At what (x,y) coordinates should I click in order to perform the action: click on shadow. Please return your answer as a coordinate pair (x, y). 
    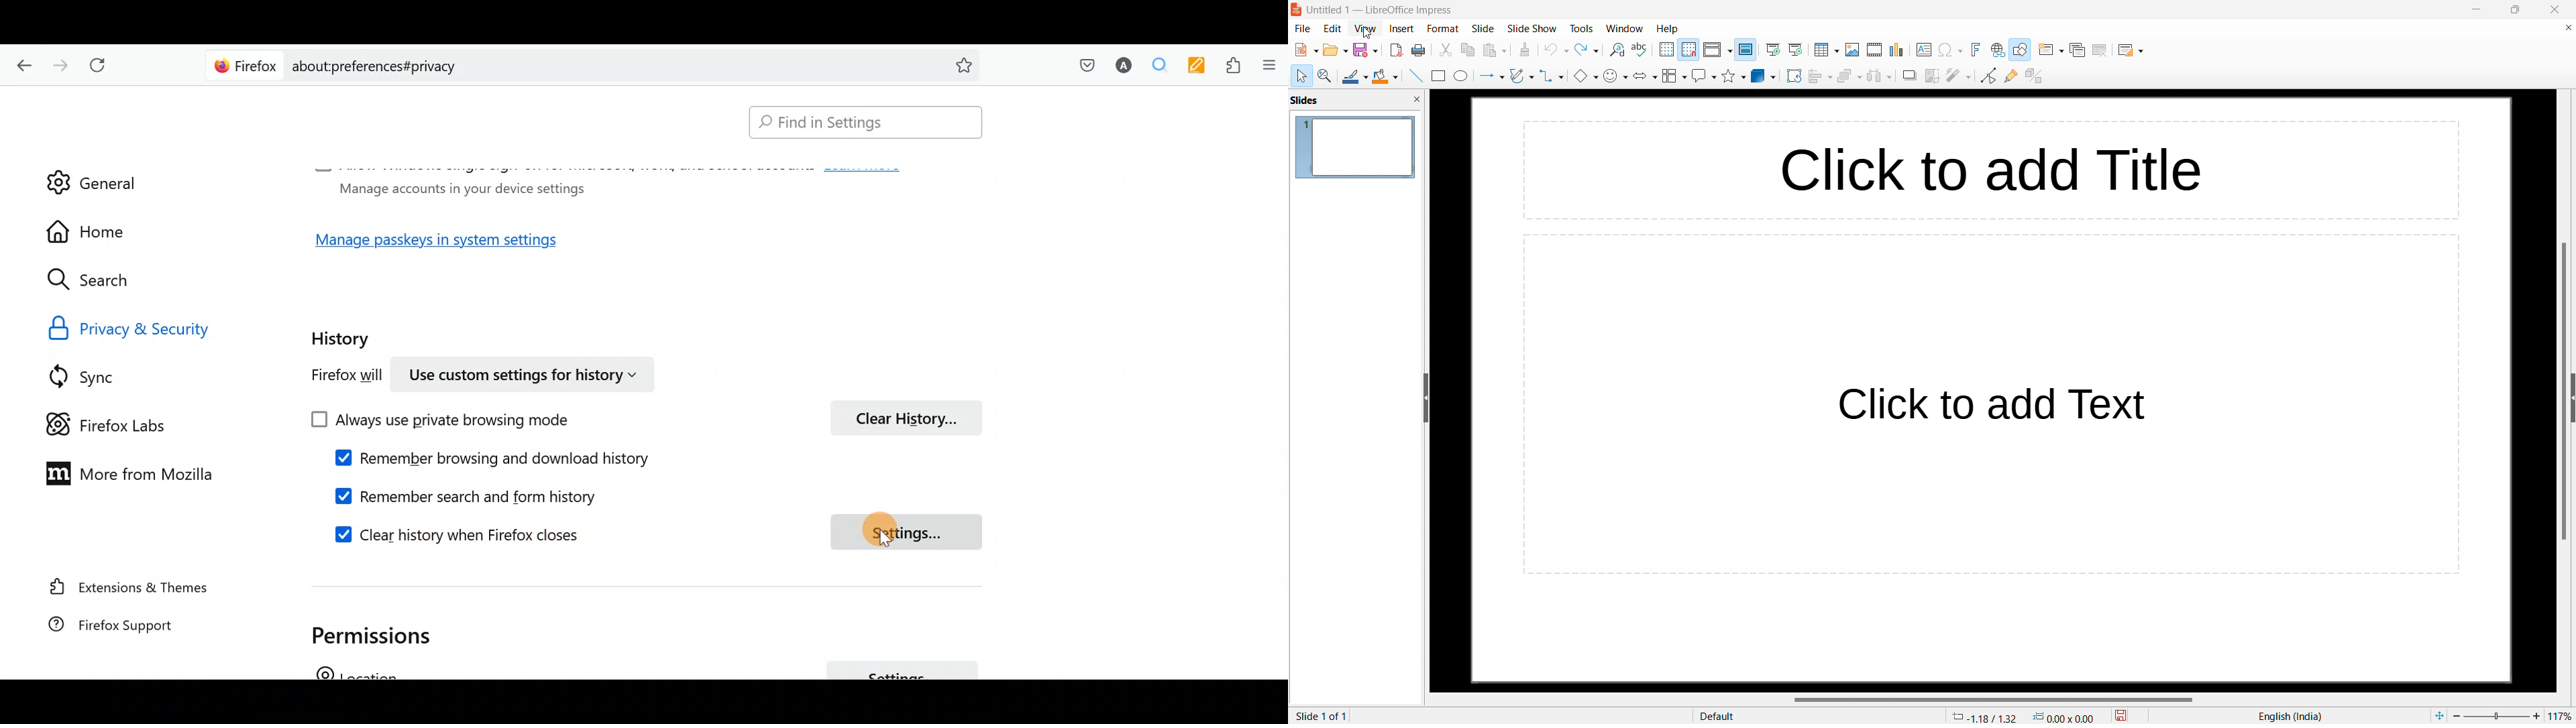
    Looking at the image, I should click on (1910, 75).